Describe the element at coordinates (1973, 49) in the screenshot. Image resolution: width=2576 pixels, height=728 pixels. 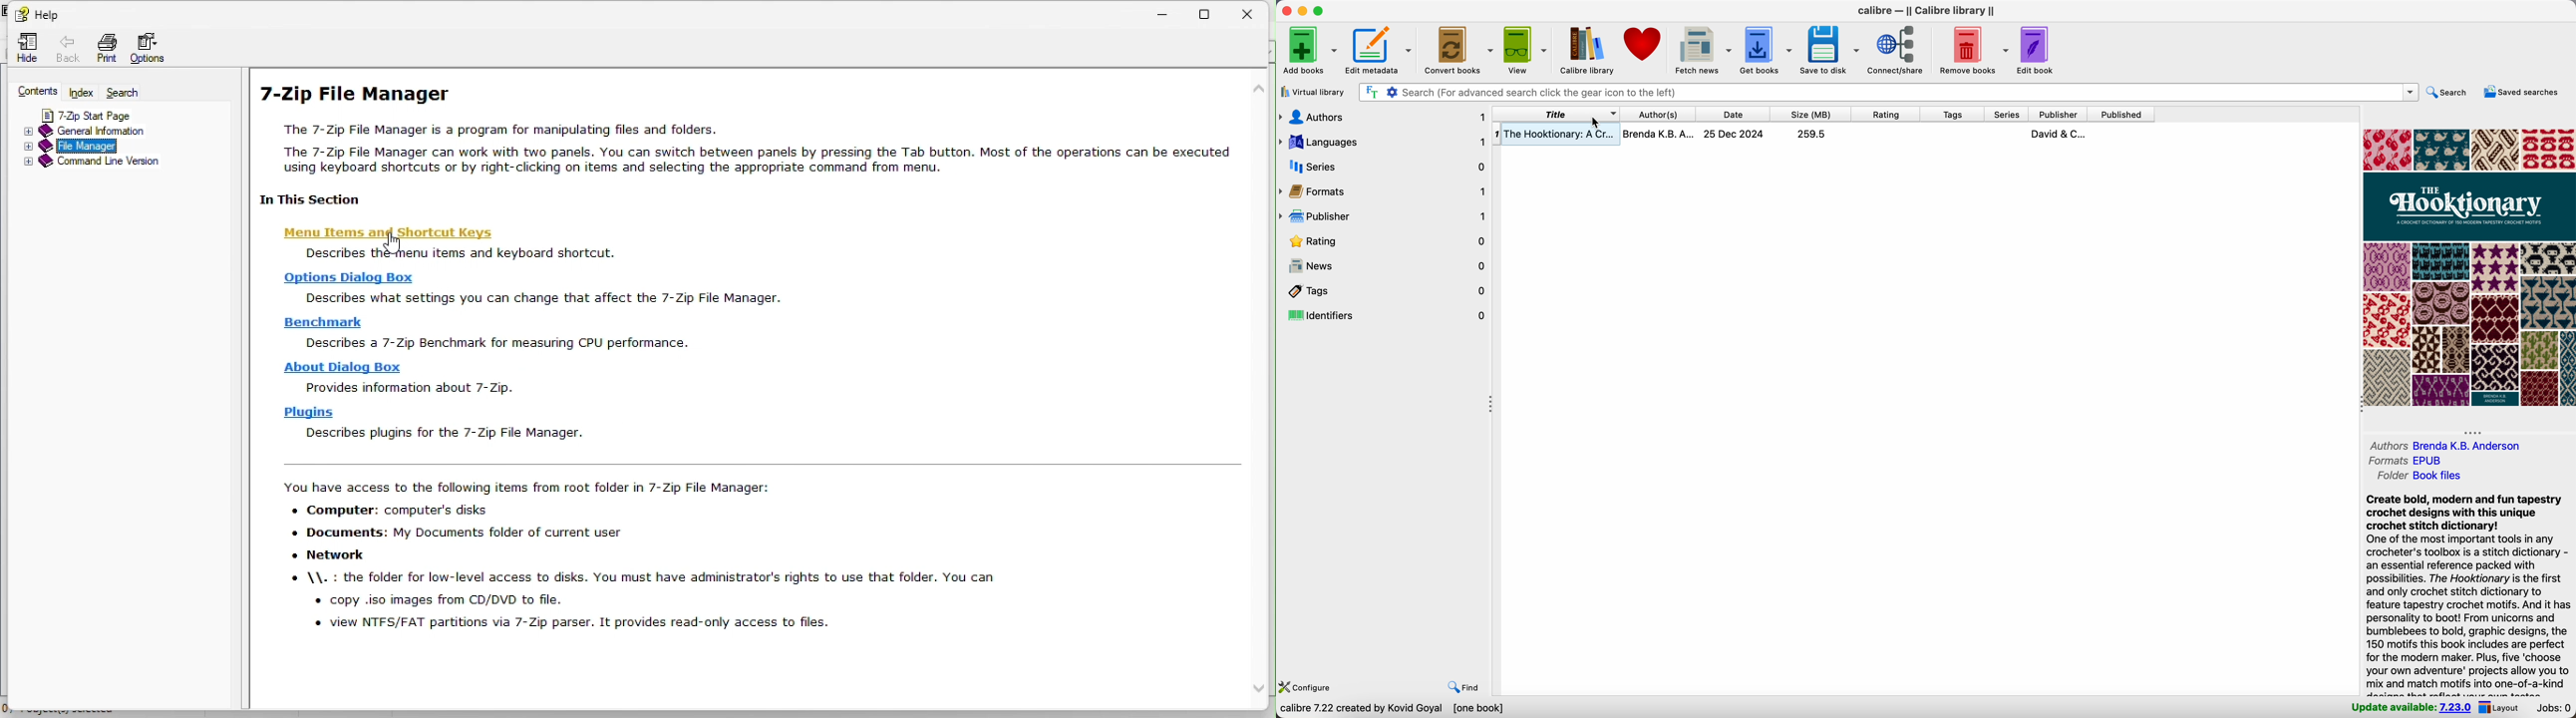
I see `remove books` at that location.